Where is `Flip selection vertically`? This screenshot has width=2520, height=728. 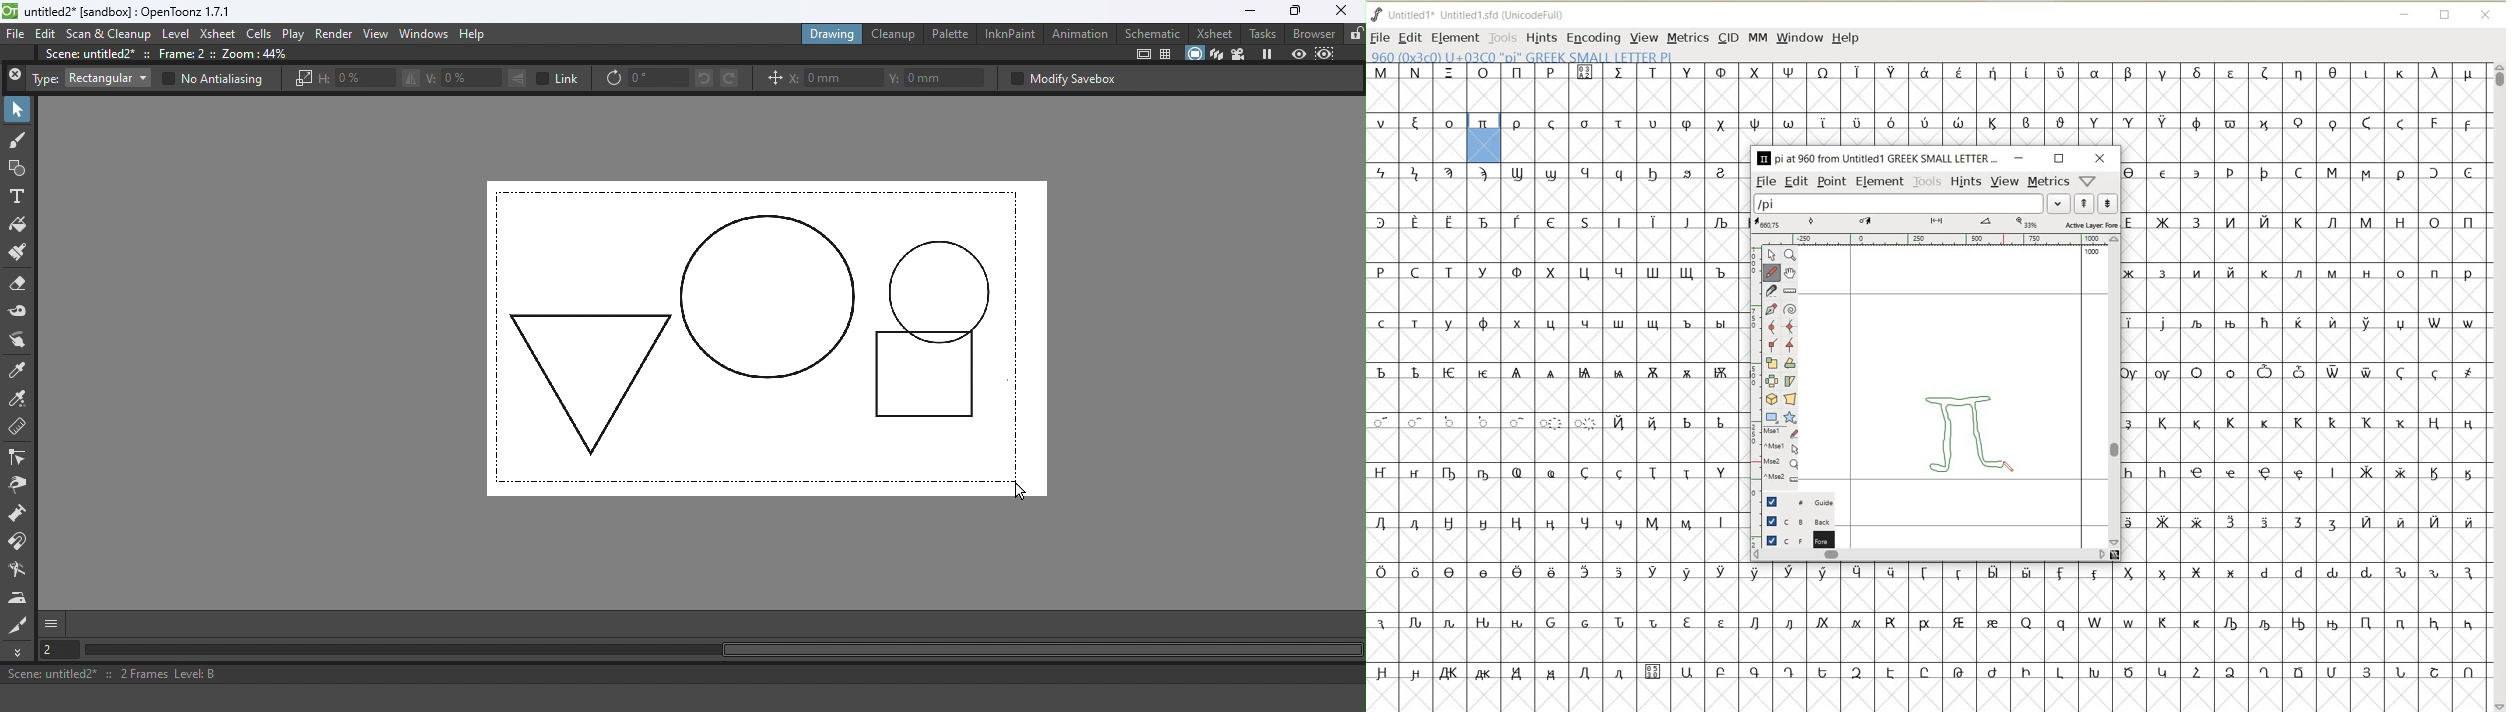
Flip selection vertically is located at coordinates (518, 78).